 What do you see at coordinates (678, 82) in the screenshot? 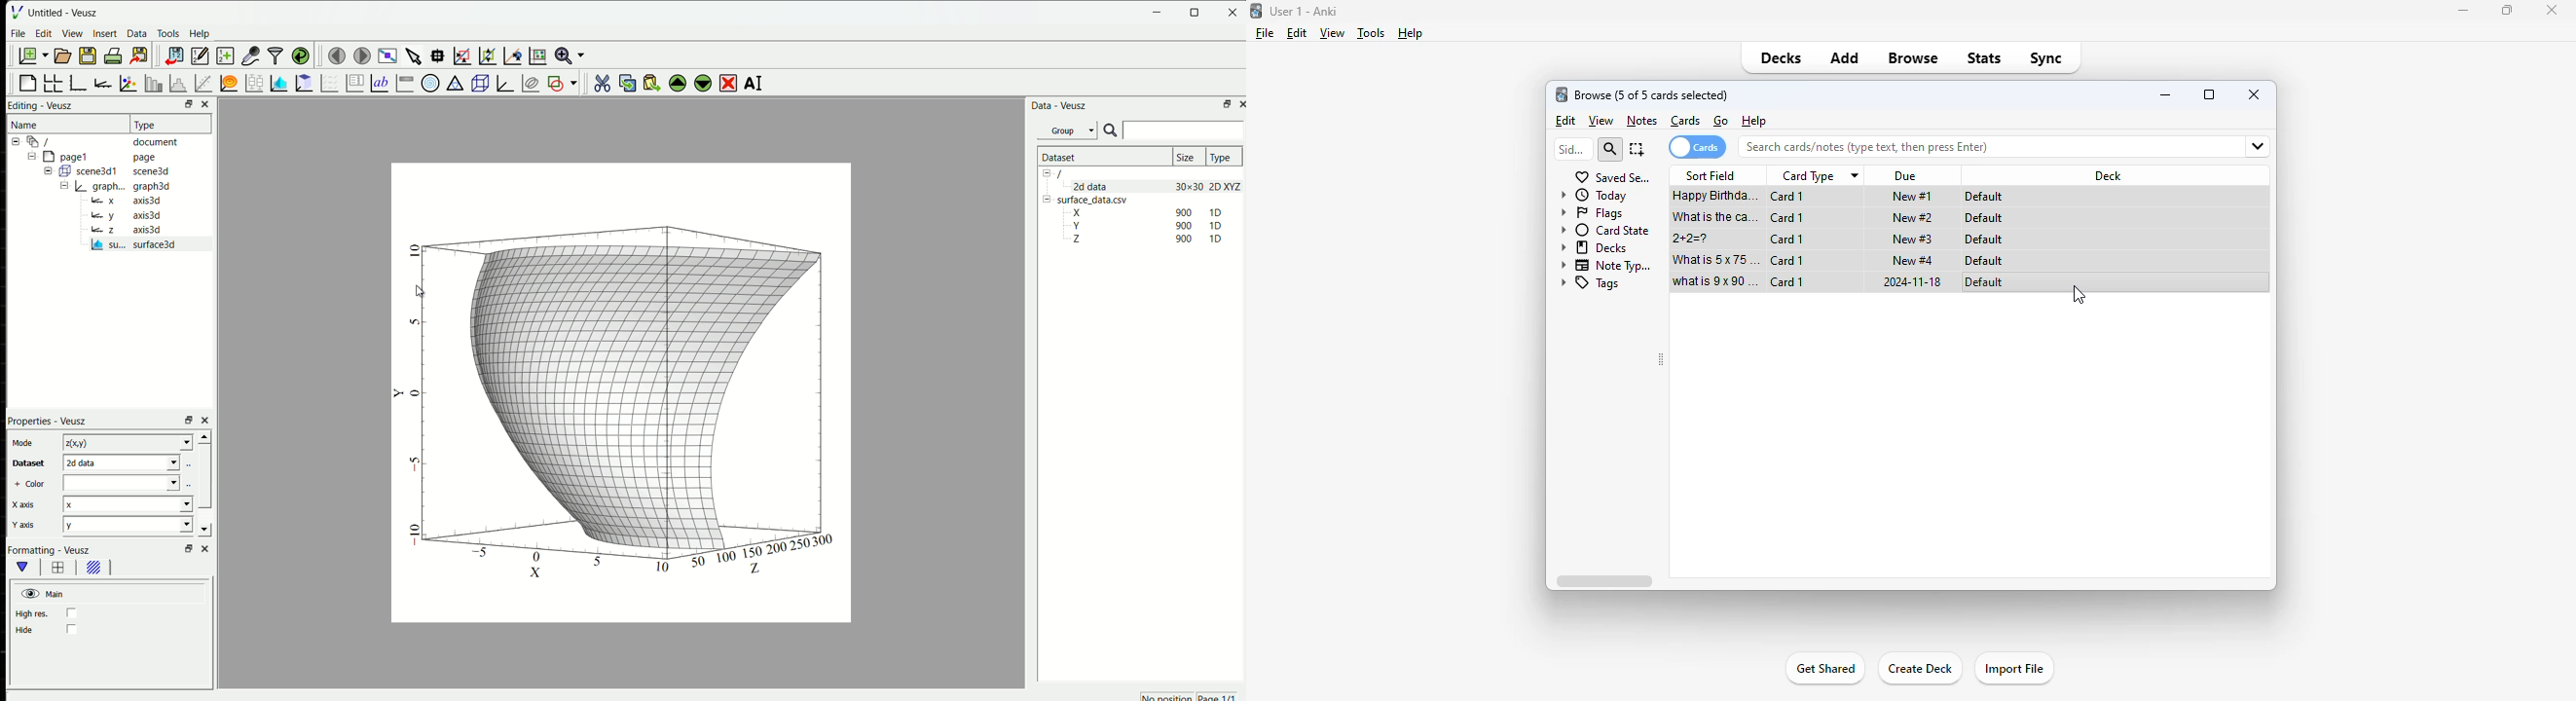
I see `move the selected widget up` at bounding box center [678, 82].